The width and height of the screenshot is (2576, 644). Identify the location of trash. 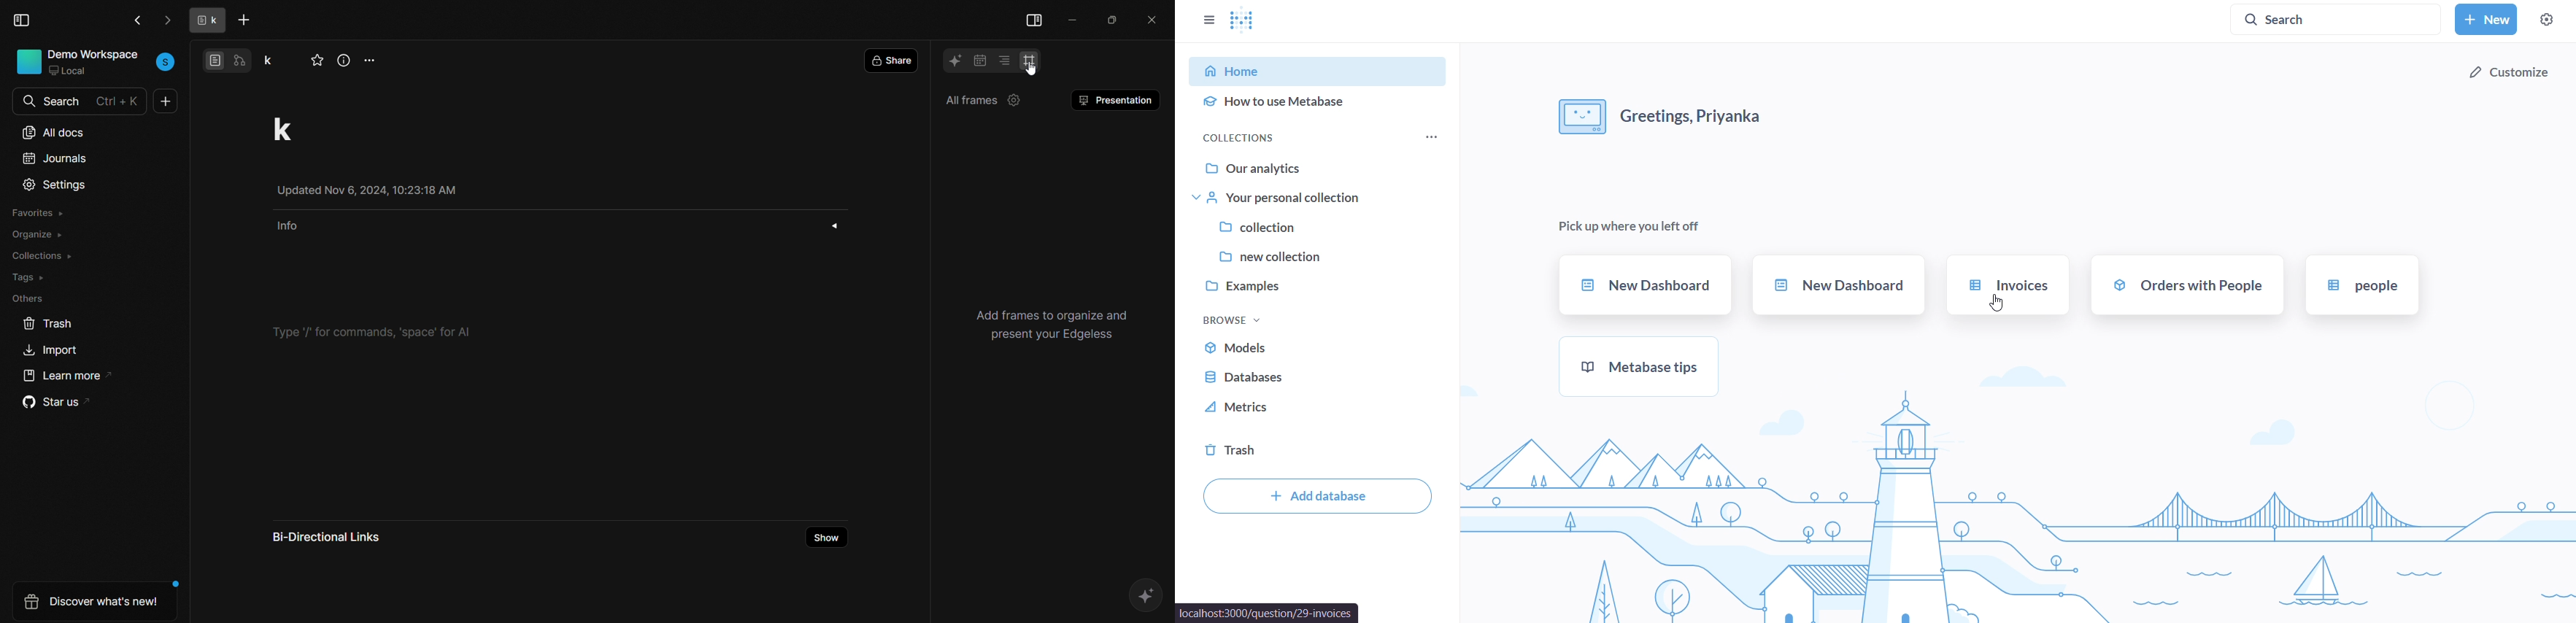
(1228, 448).